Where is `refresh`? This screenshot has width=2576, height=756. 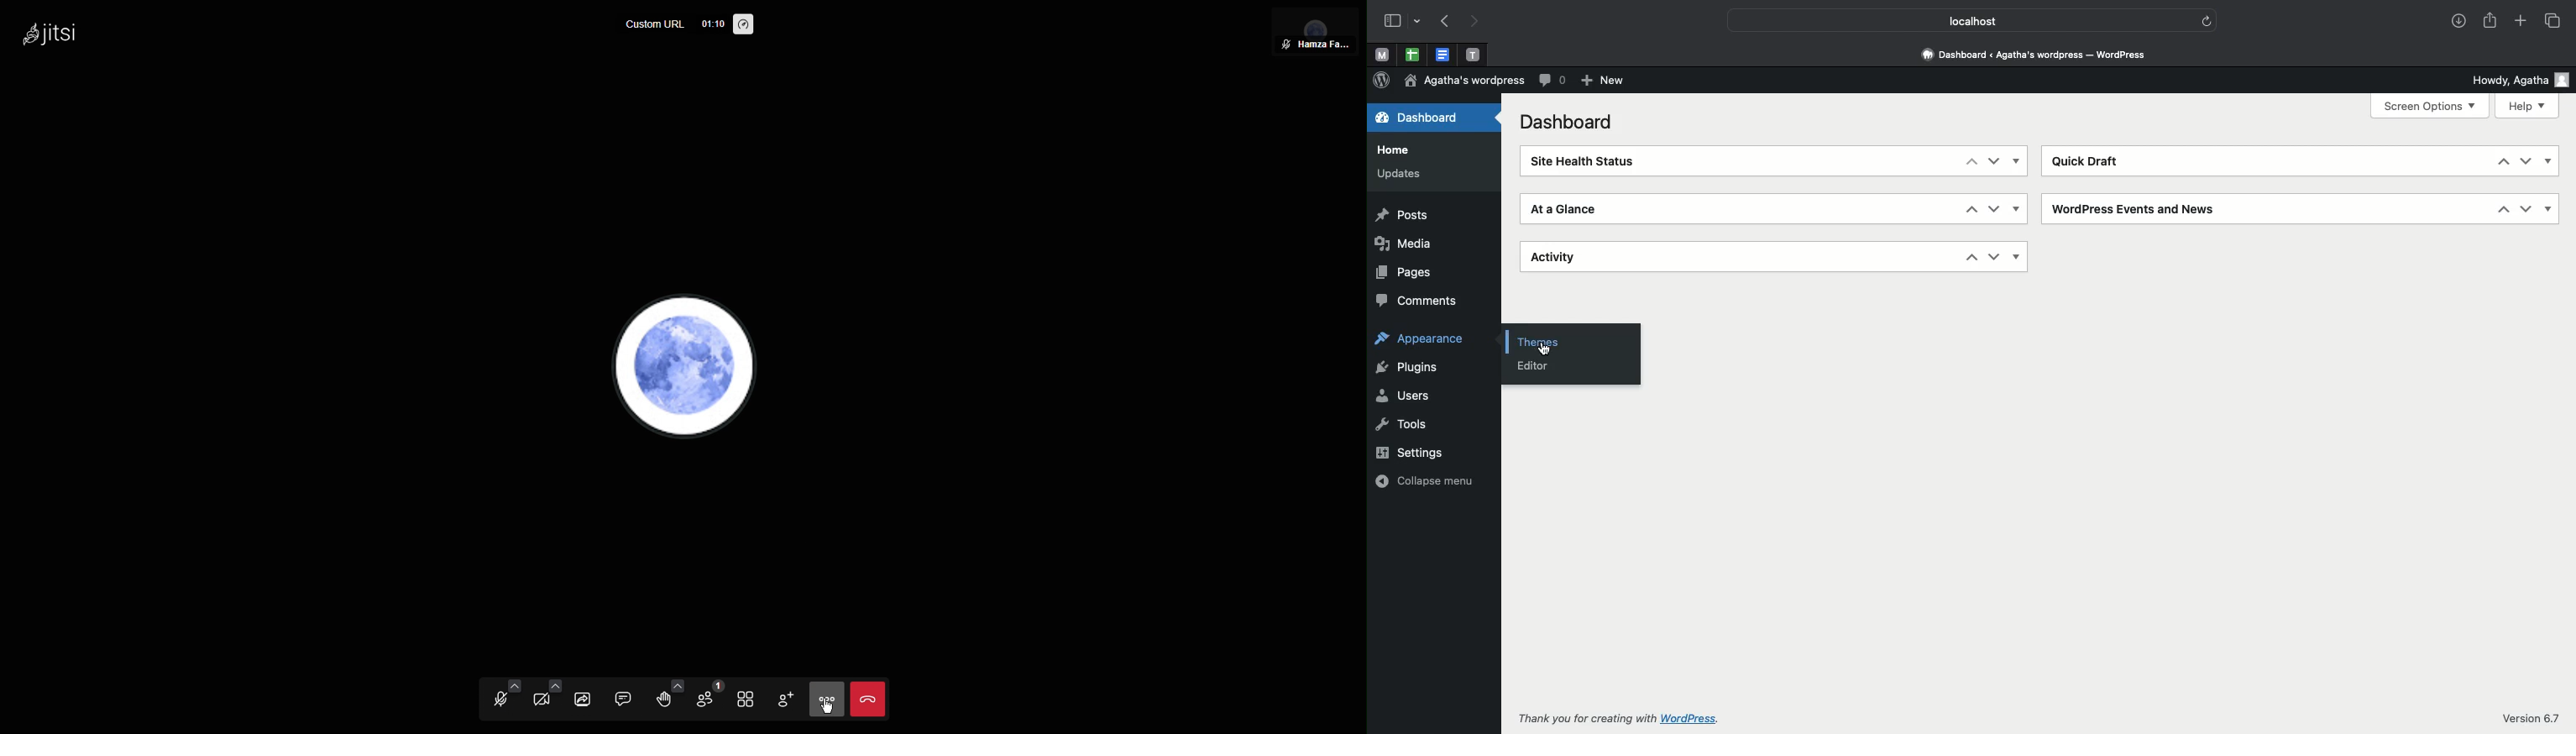
refresh is located at coordinates (2207, 19).